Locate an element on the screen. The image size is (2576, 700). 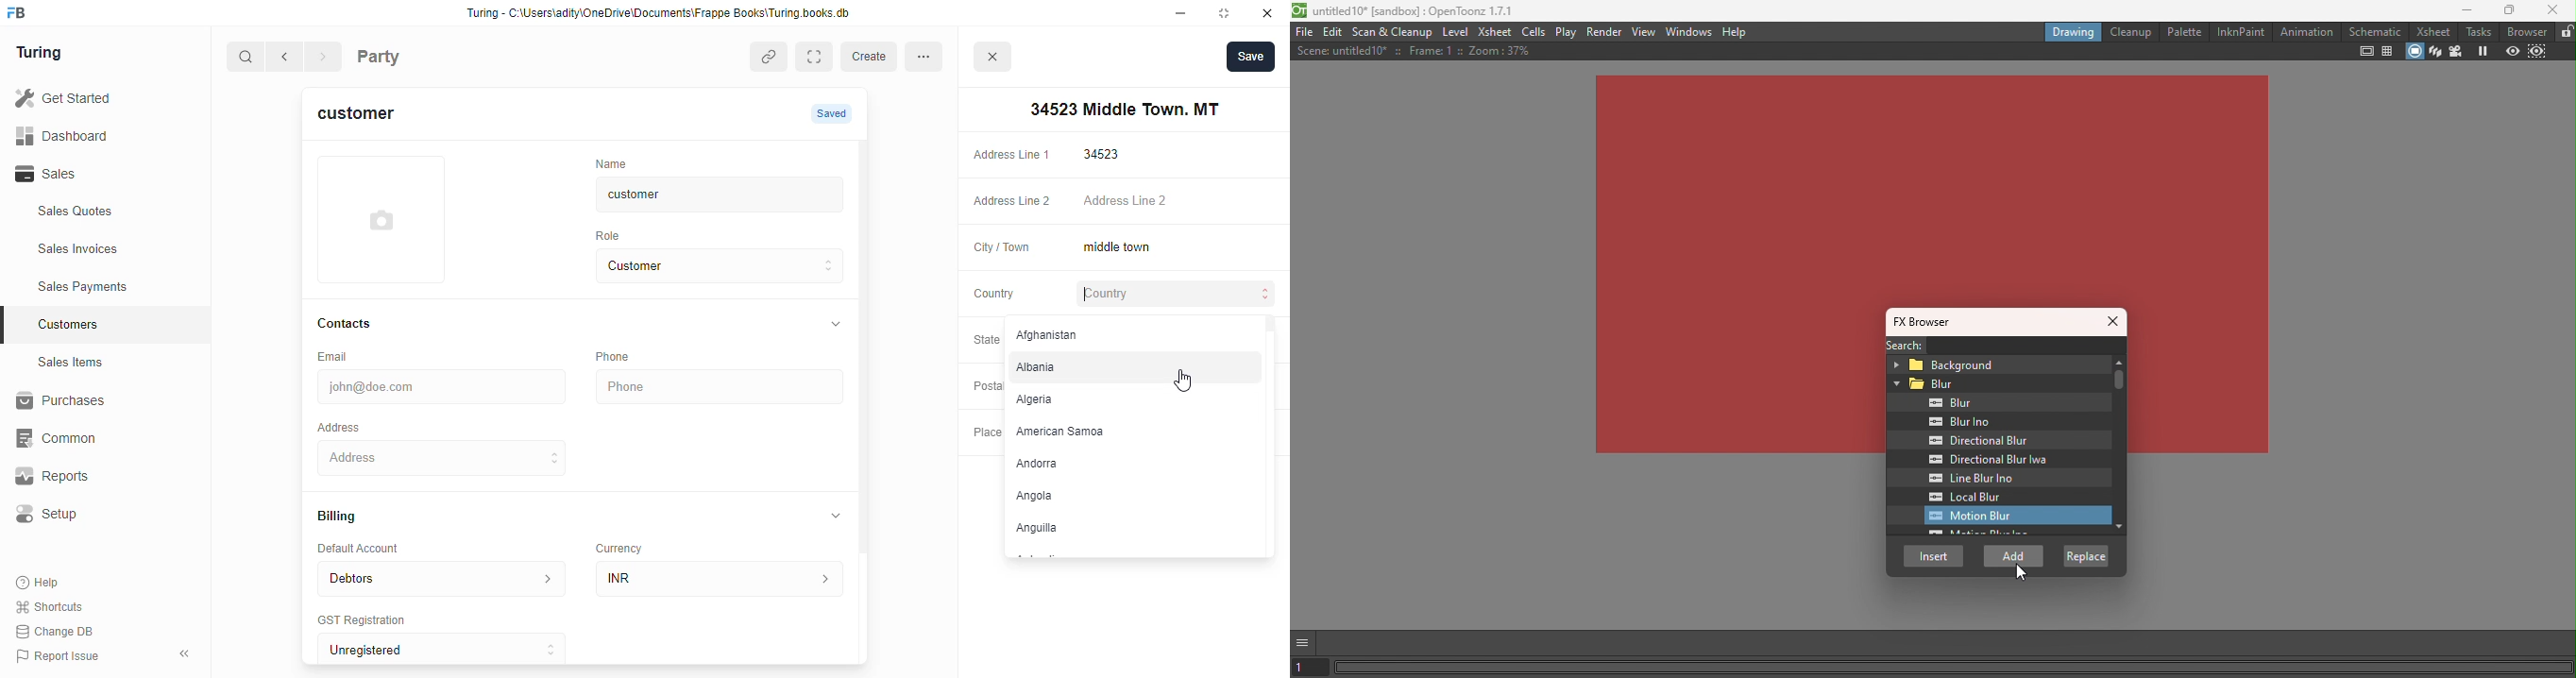
Dashboard is located at coordinates (90, 135).